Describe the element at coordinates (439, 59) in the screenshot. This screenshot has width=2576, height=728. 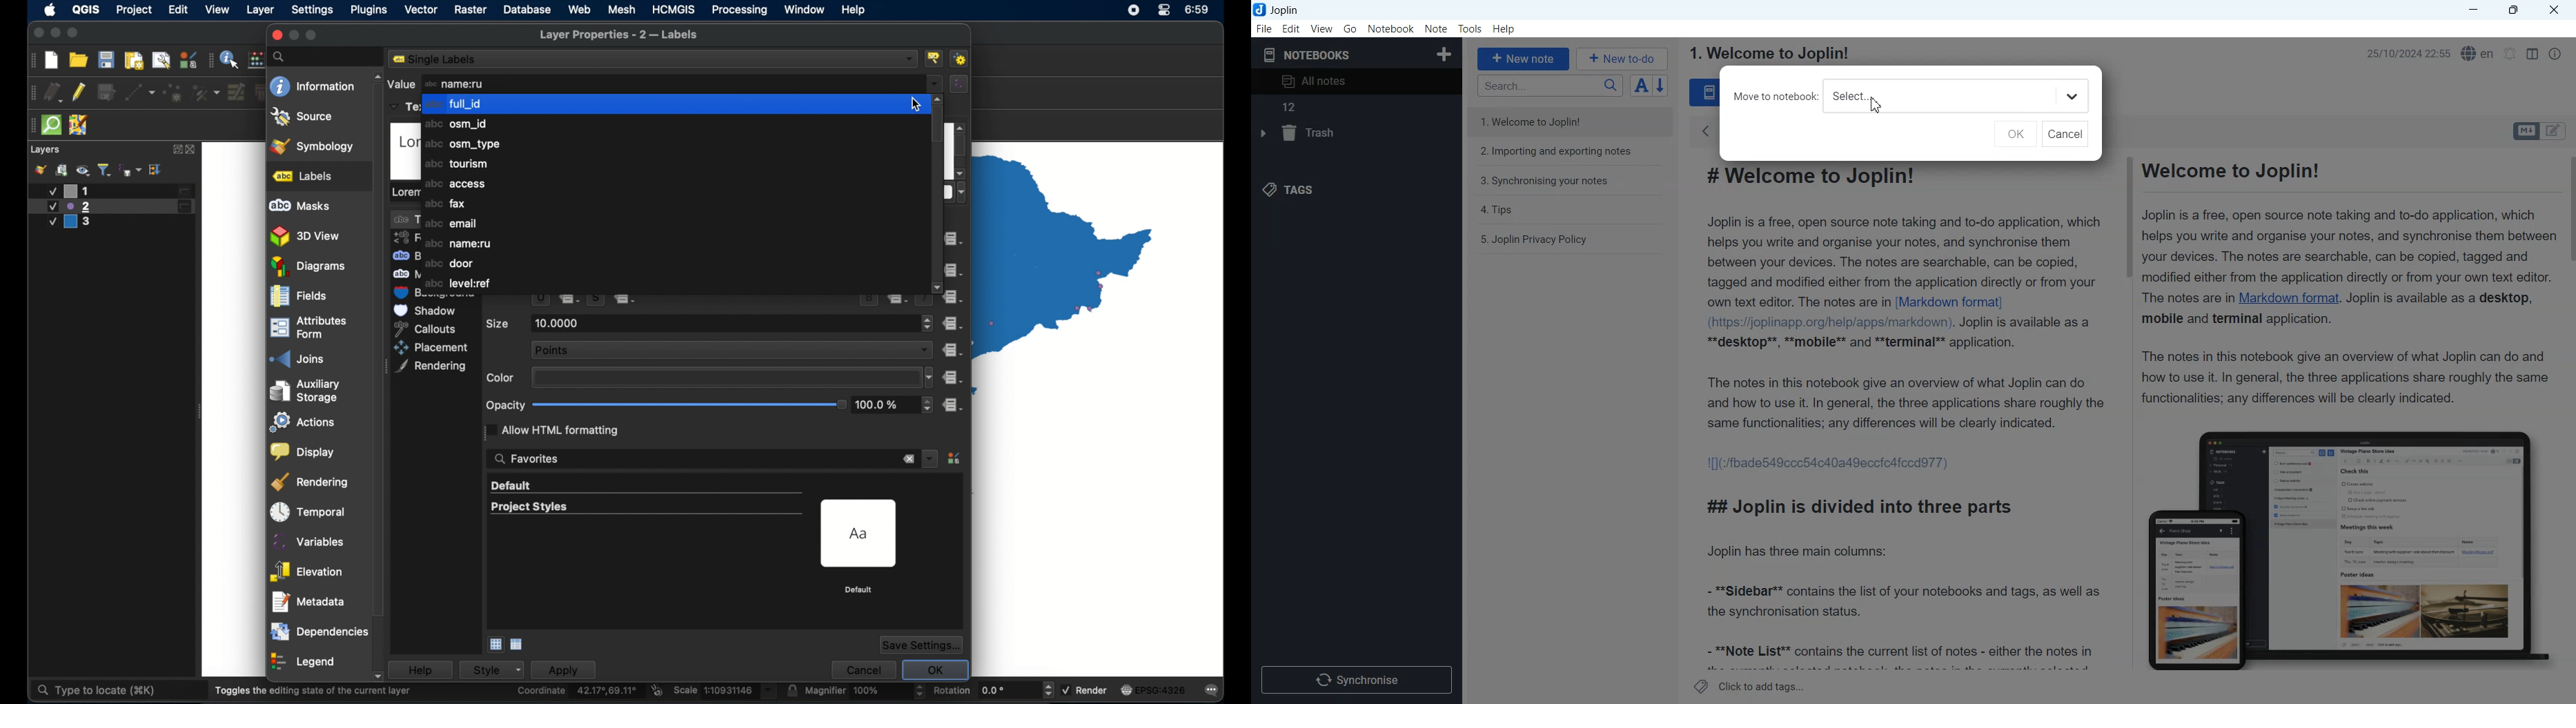
I see `no labels` at that location.